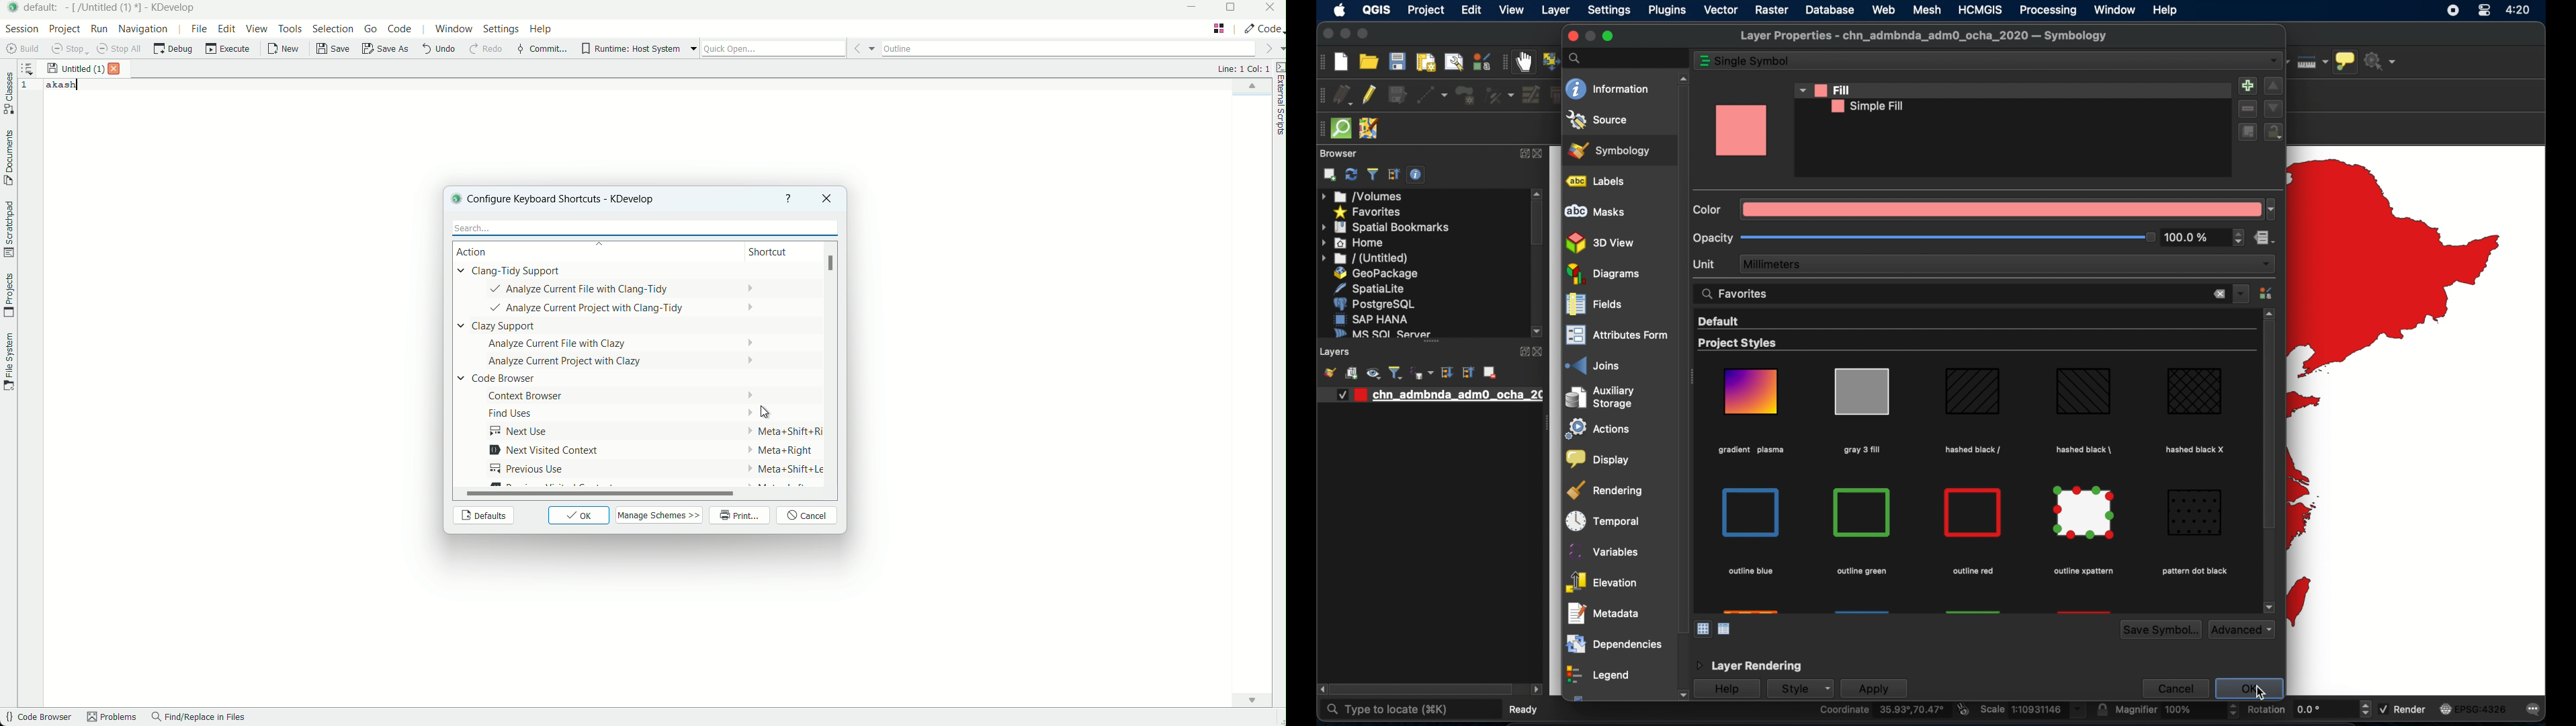 Image resolution: width=2576 pixels, height=728 pixels. Describe the element at coordinates (1594, 306) in the screenshot. I see `fields` at that location.